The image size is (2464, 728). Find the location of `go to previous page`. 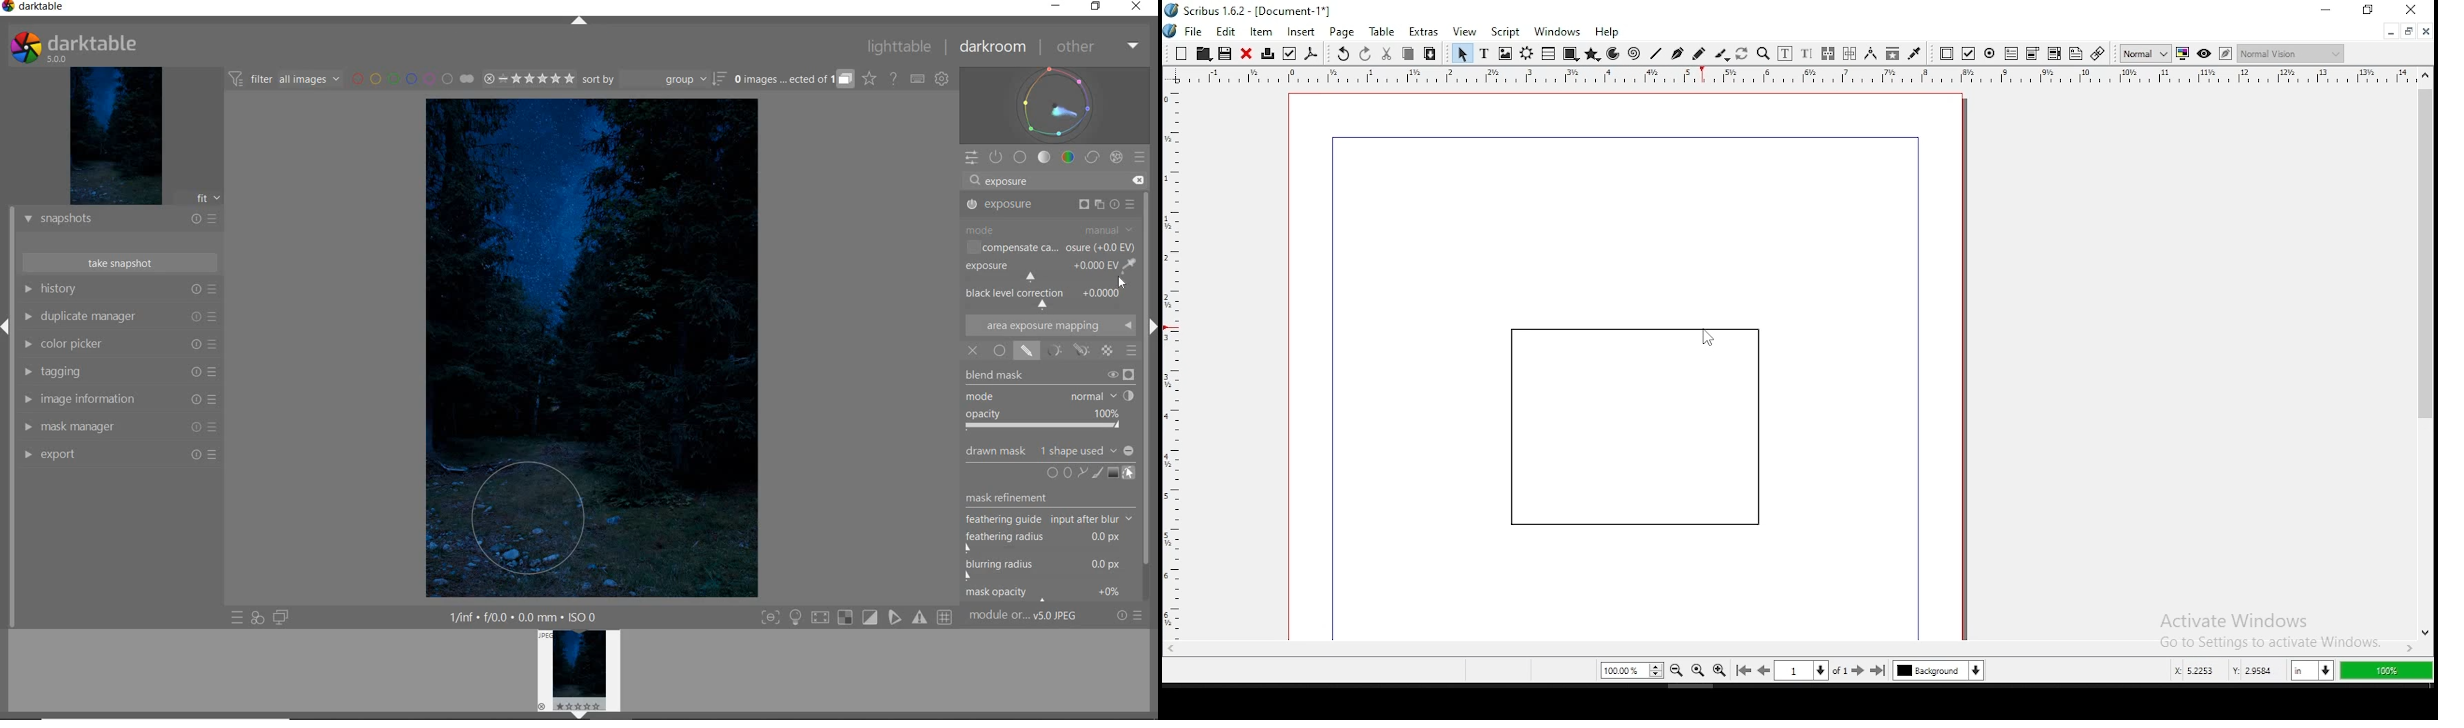

go to previous page is located at coordinates (1764, 670).